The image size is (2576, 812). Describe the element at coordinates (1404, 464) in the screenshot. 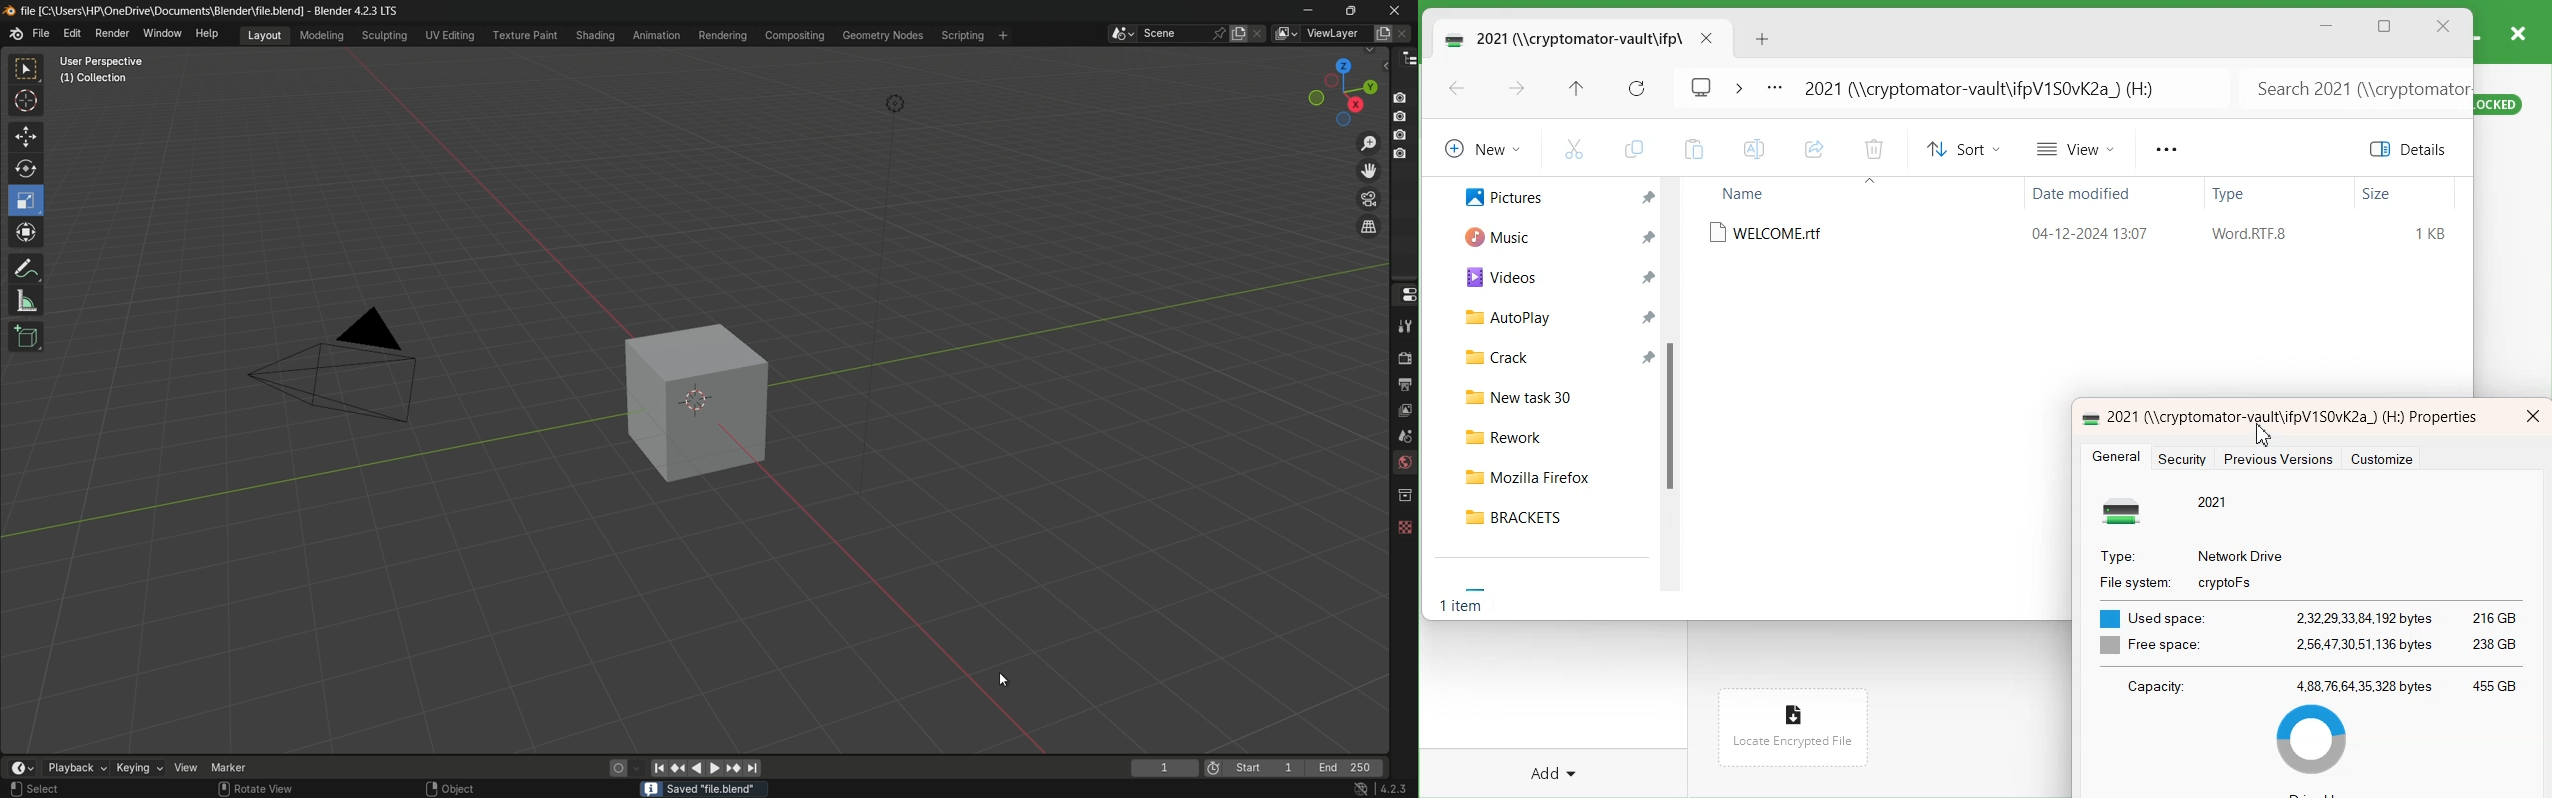

I see `world` at that location.